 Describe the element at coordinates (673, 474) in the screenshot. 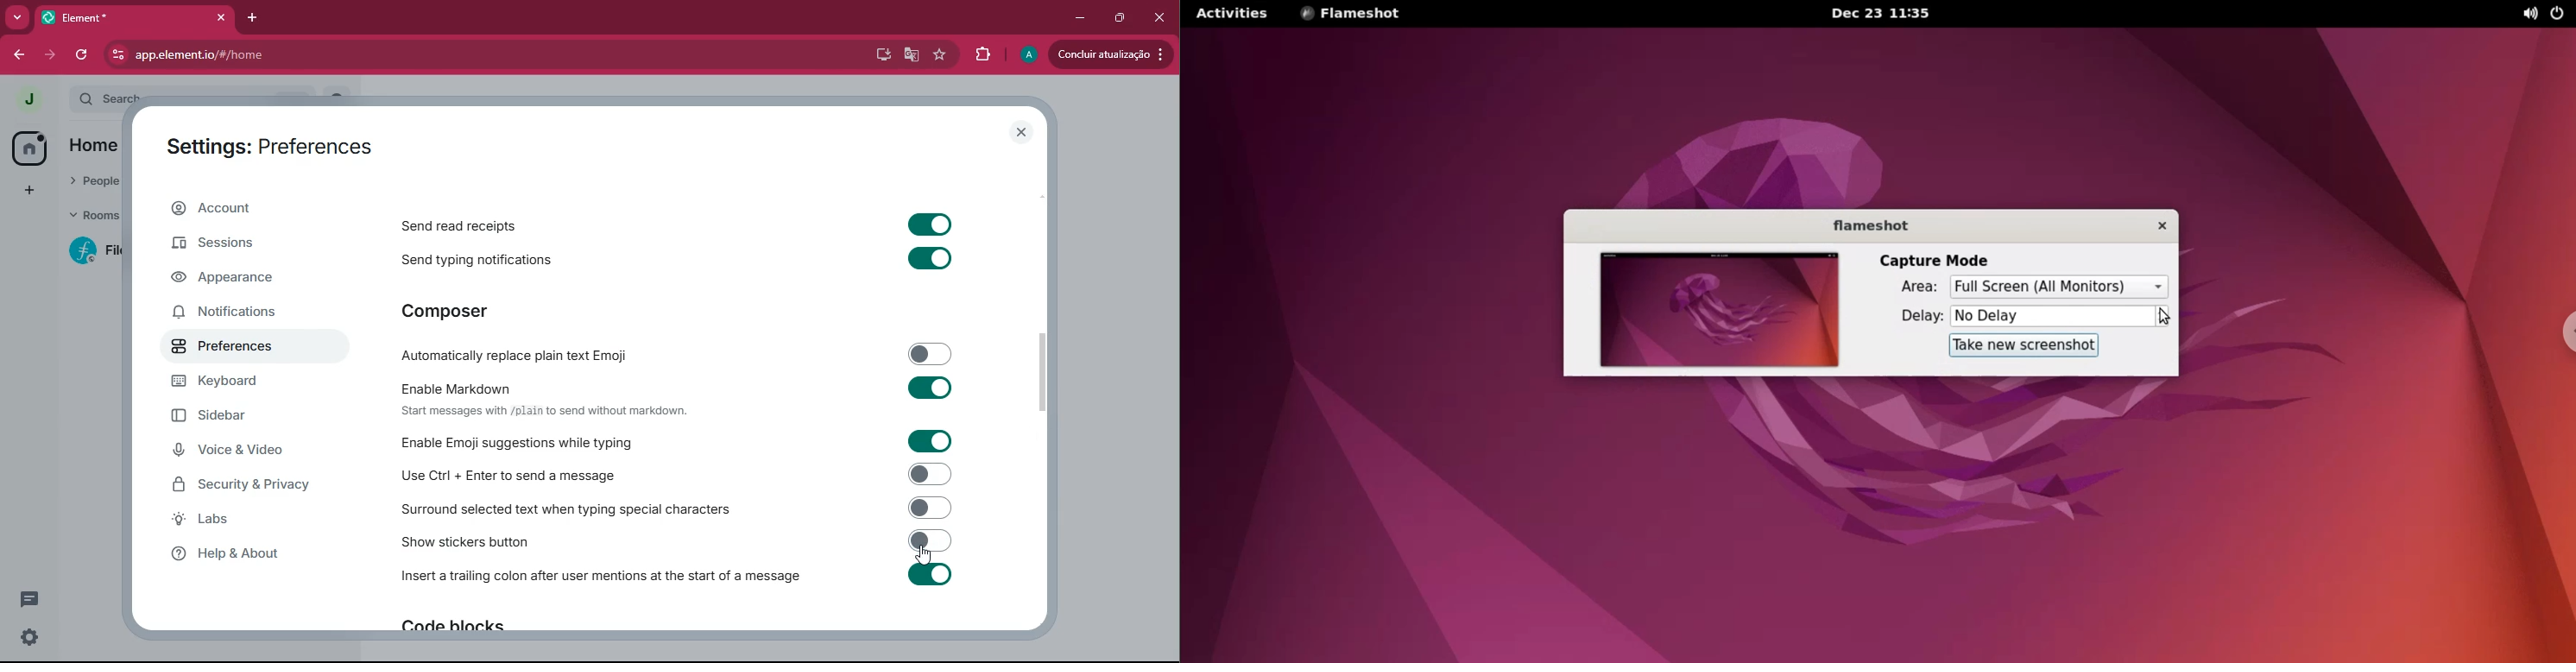

I see `Use Ctrl + Enter to send a message` at that location.